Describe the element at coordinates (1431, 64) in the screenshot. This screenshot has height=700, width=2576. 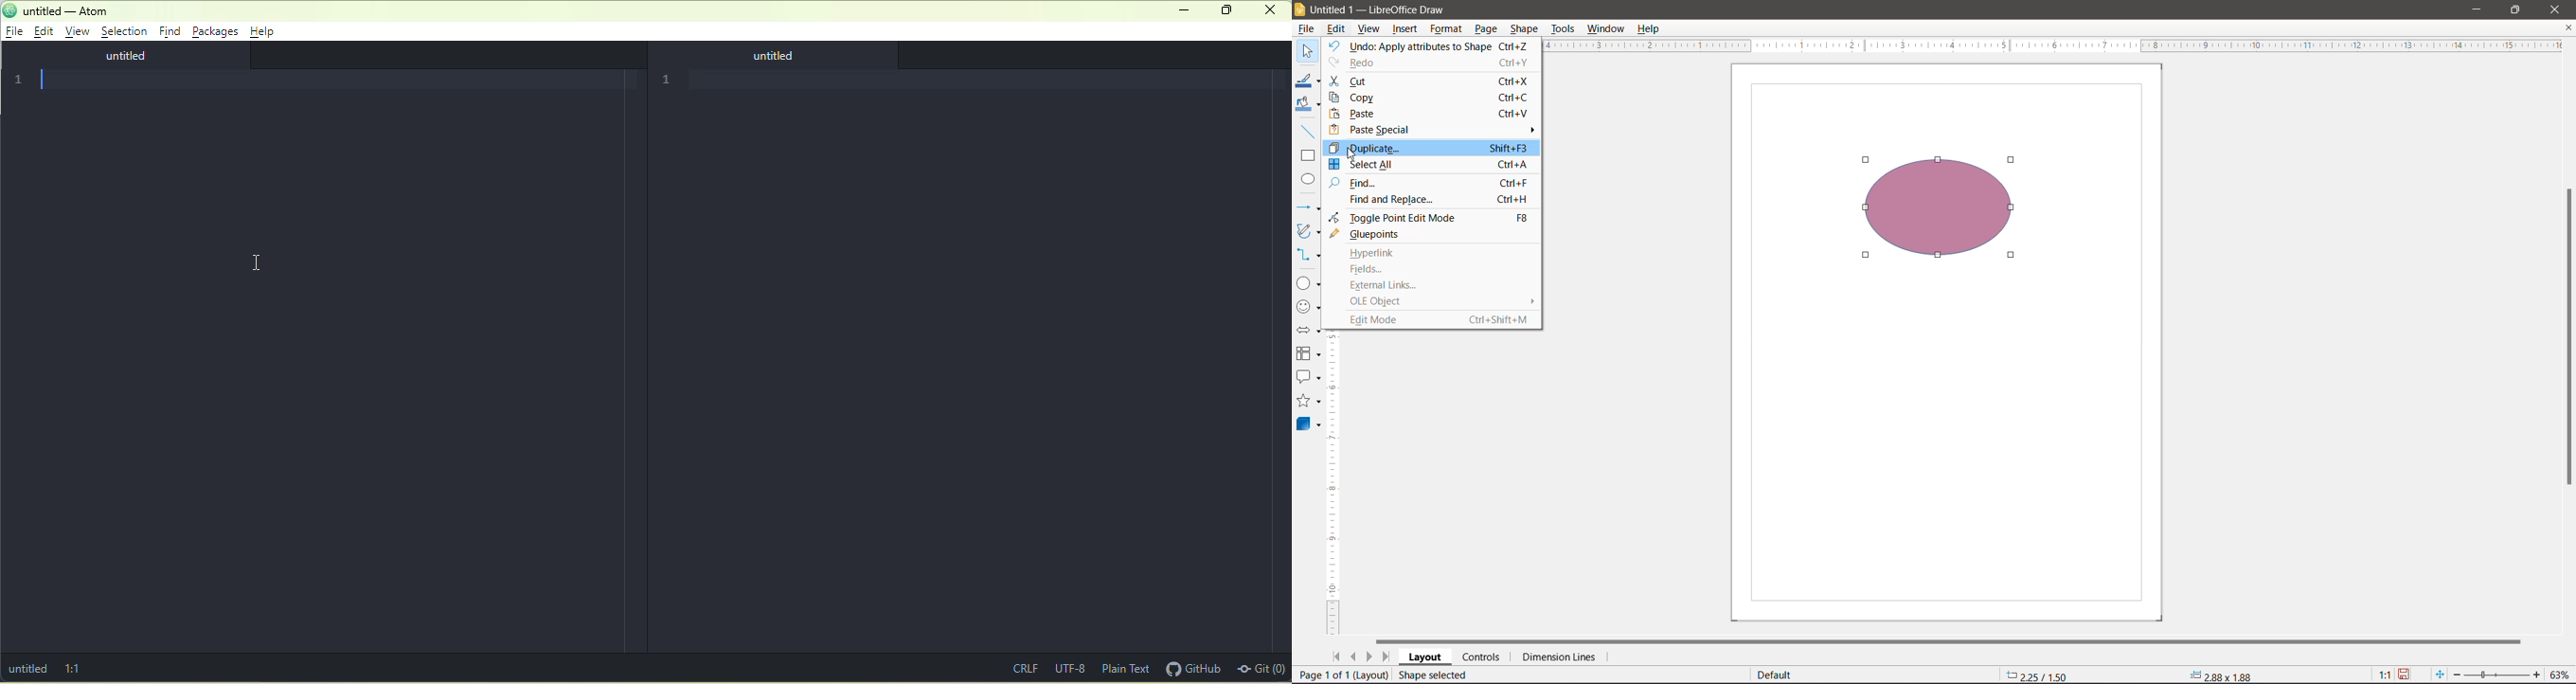
I see `Redo` at that location.